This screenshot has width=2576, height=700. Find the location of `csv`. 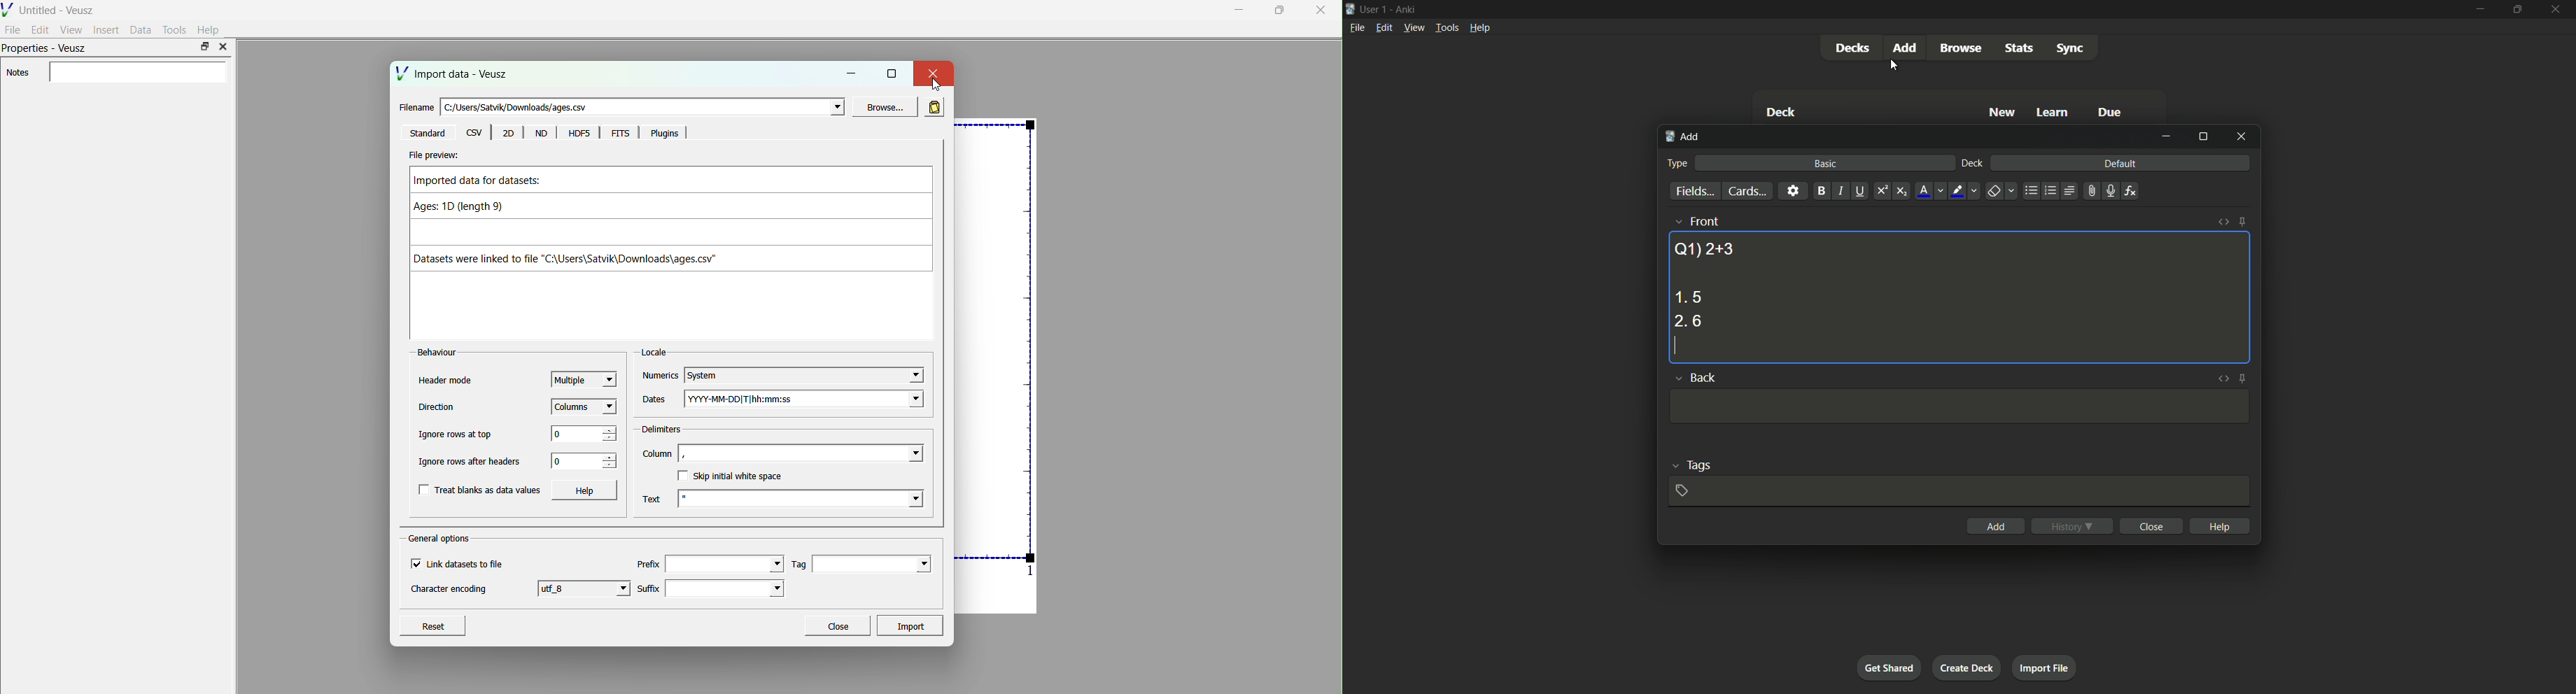

csv is located at coordinates (472, 132).